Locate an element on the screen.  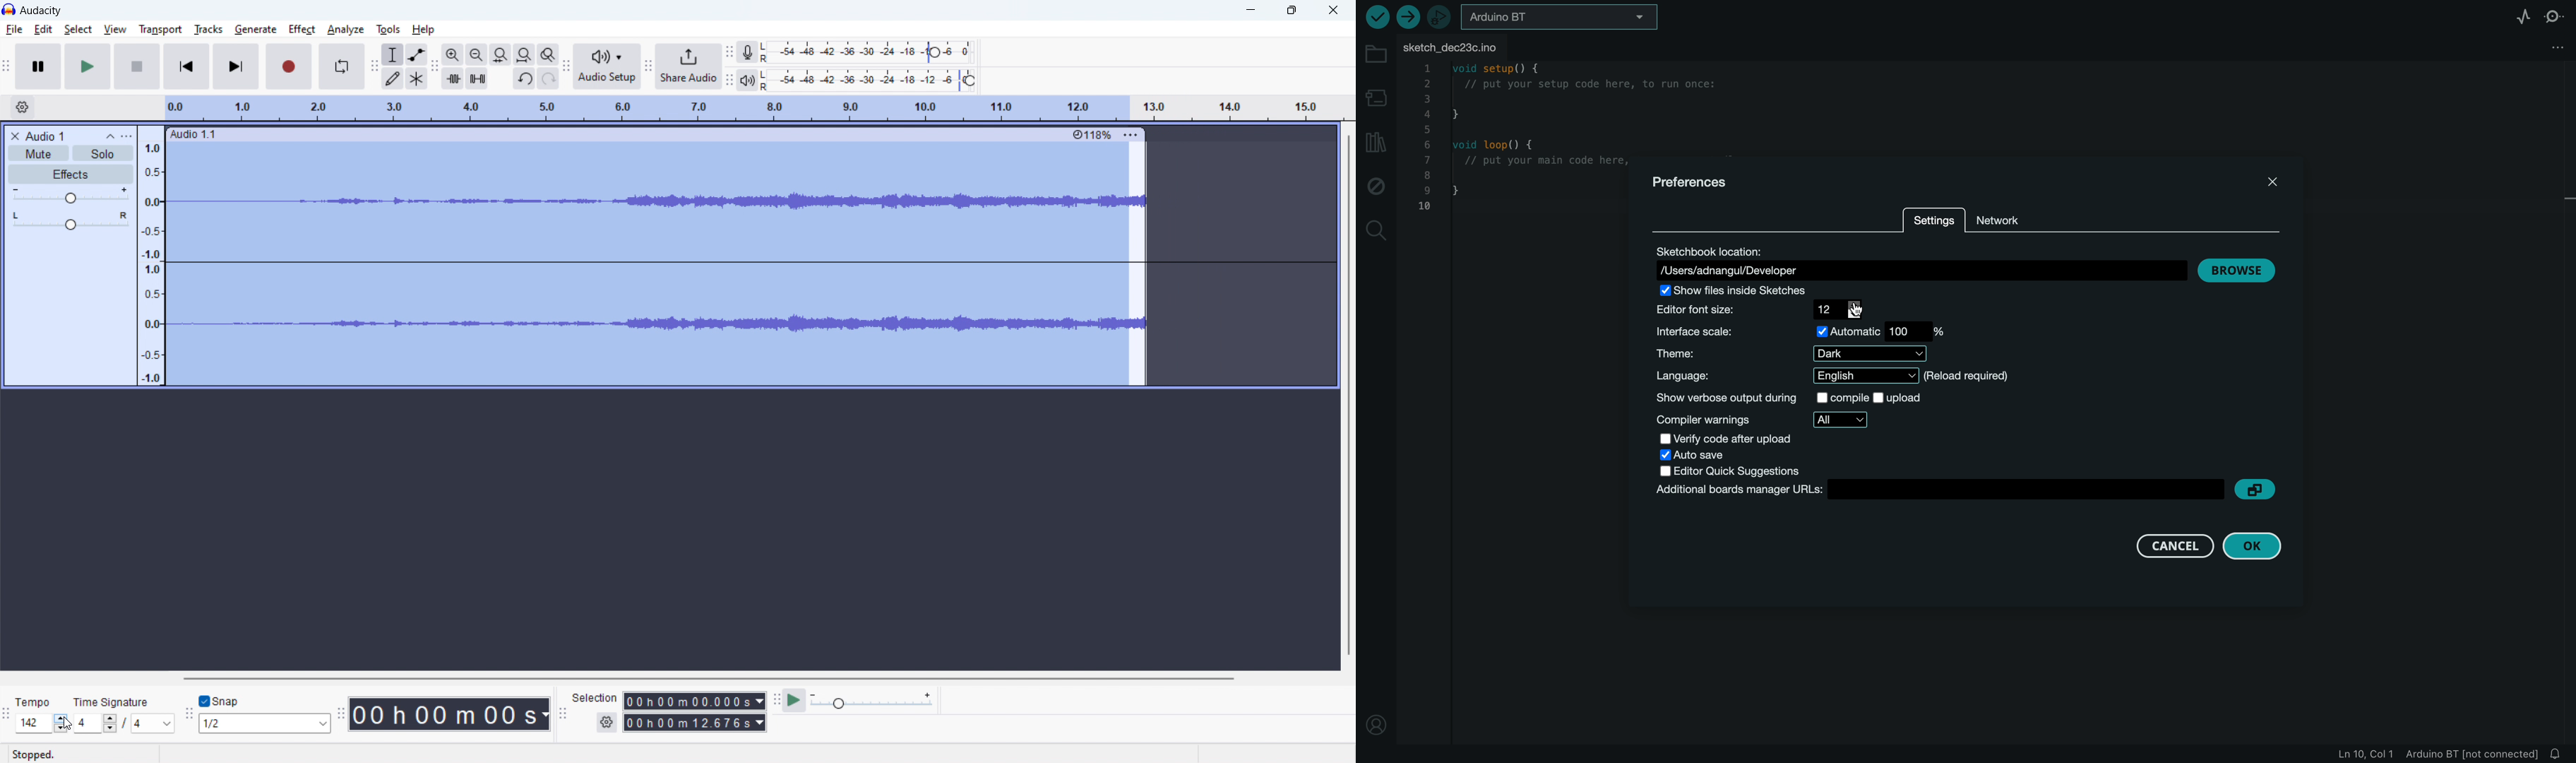
cancel is located at coordinates (2174, 544).